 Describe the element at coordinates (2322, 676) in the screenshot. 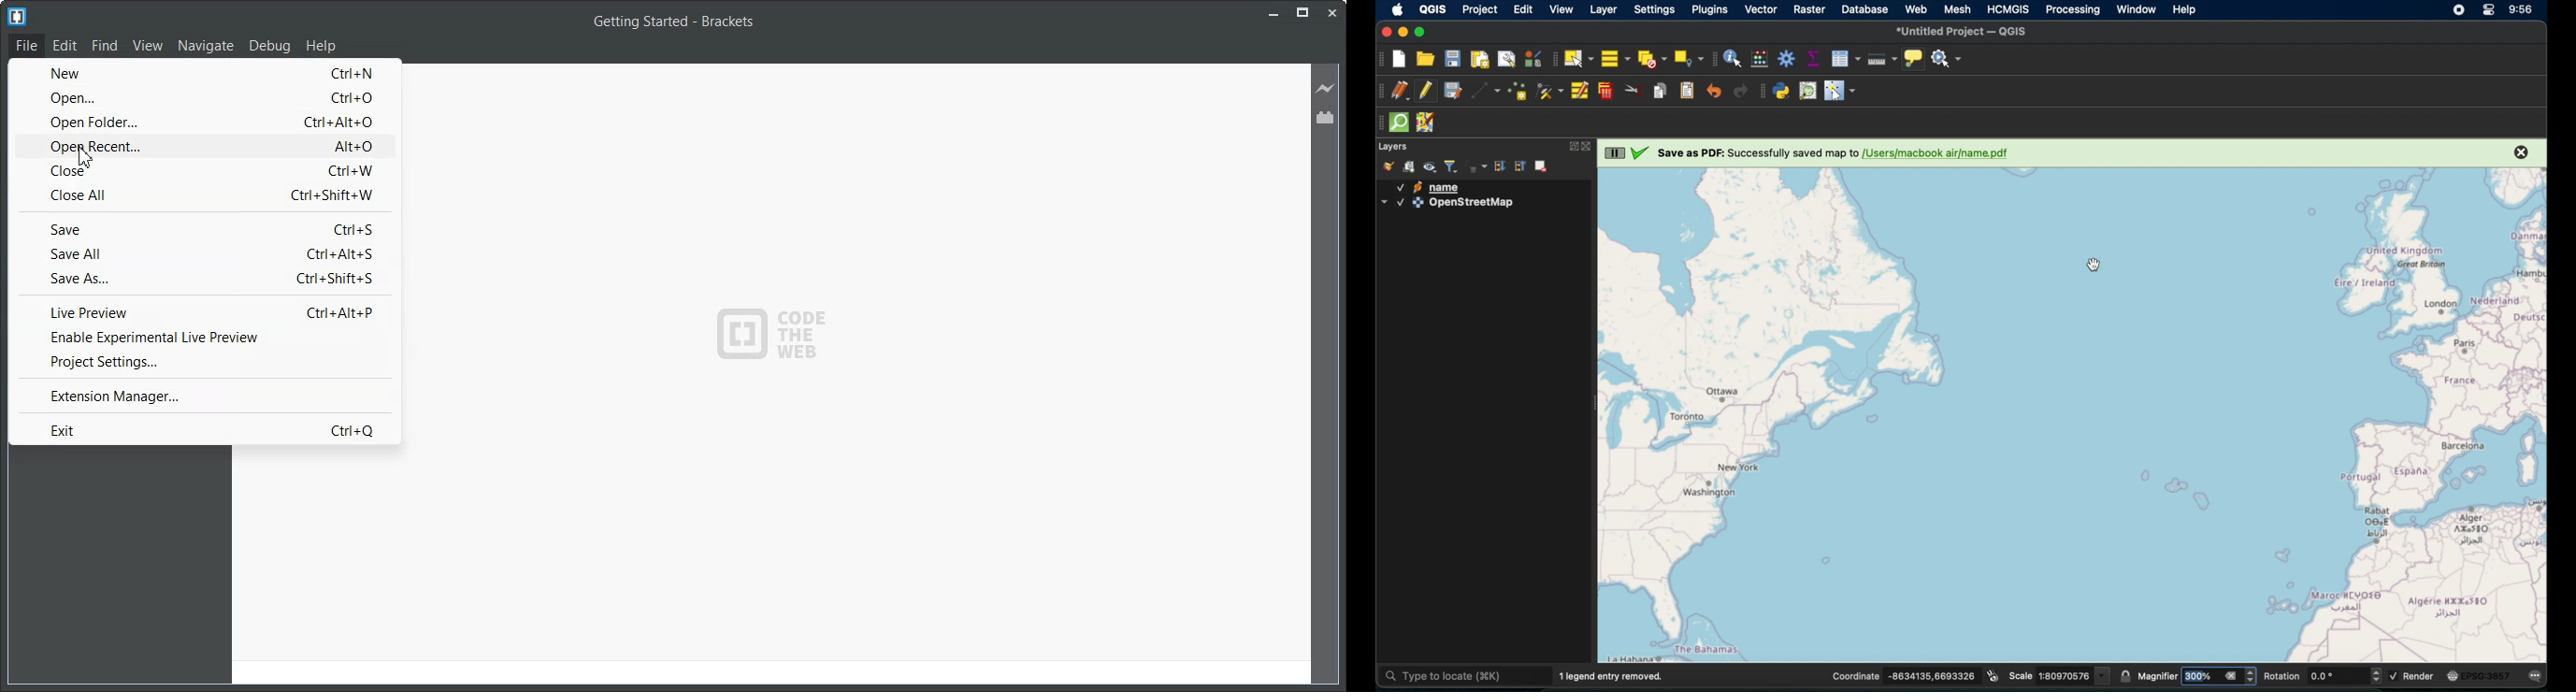

I see `rotation` at that location.